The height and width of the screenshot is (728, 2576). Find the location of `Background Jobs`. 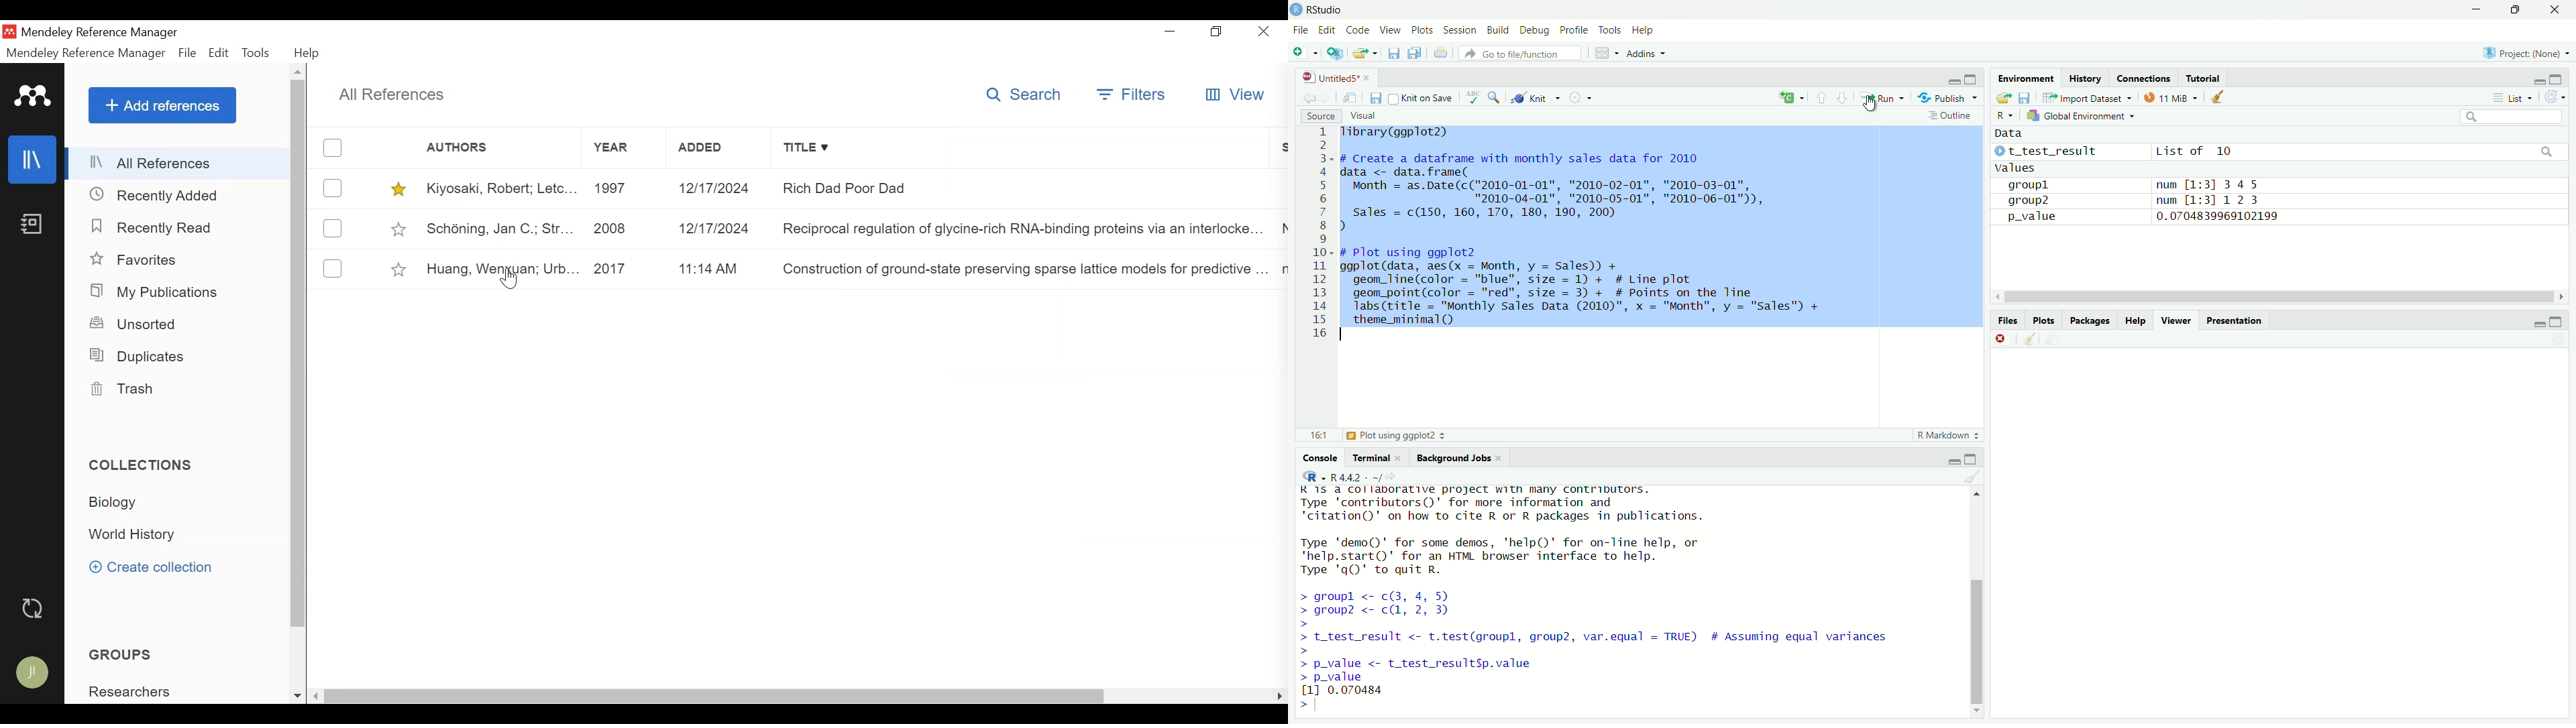

Background Jobs is located at coordinates (1460, 458).